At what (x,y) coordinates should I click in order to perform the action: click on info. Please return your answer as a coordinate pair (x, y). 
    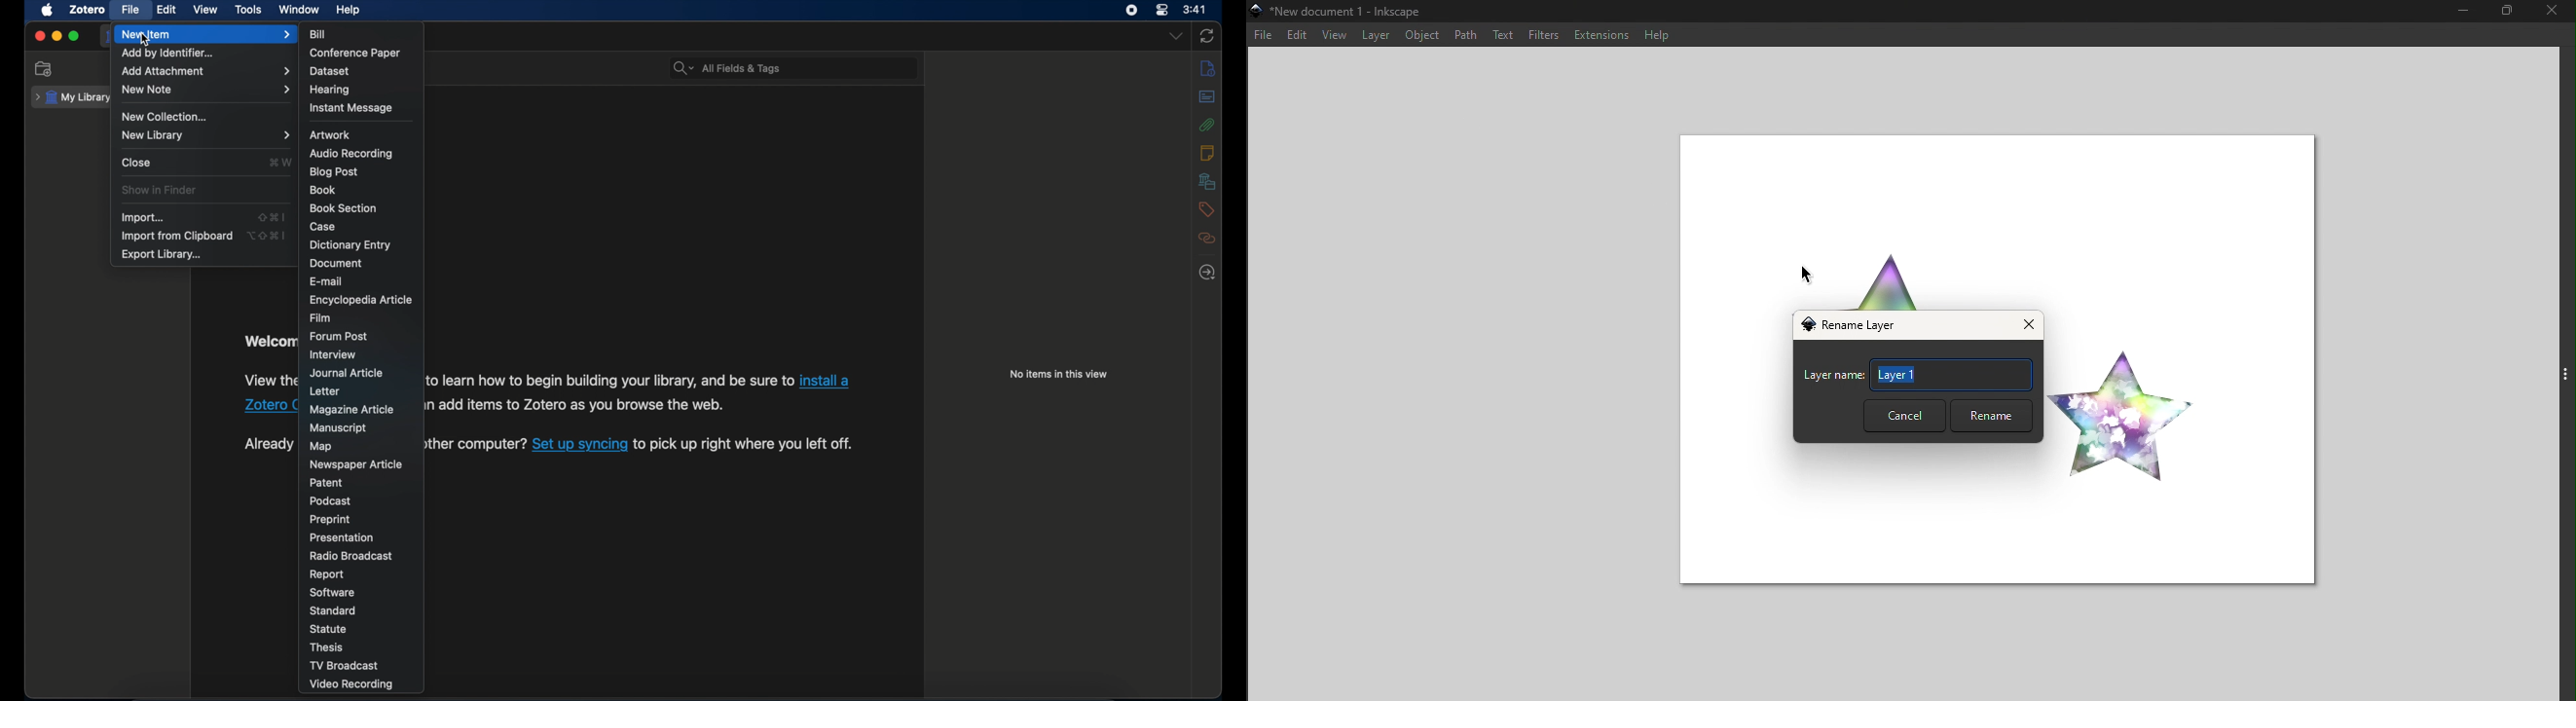
    Looking at the image, I should click on (1208, 68).